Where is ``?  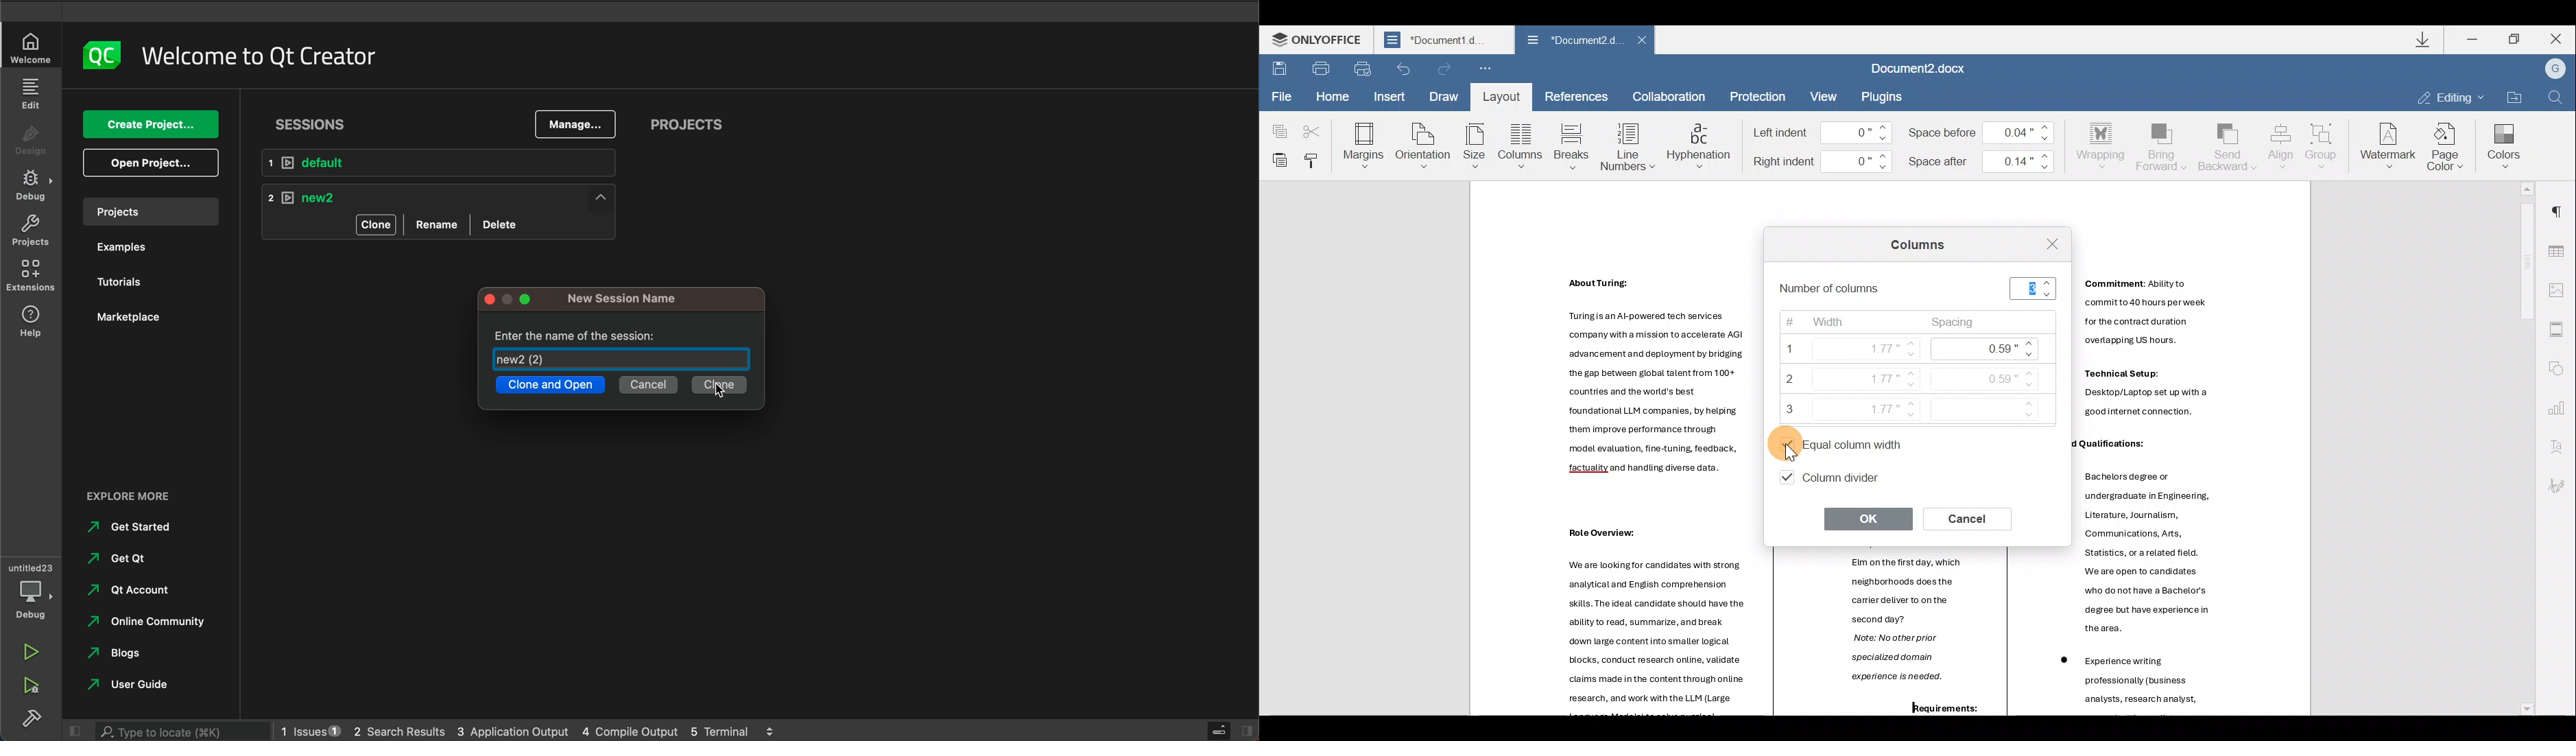  is located at coordinates (2145, 391).